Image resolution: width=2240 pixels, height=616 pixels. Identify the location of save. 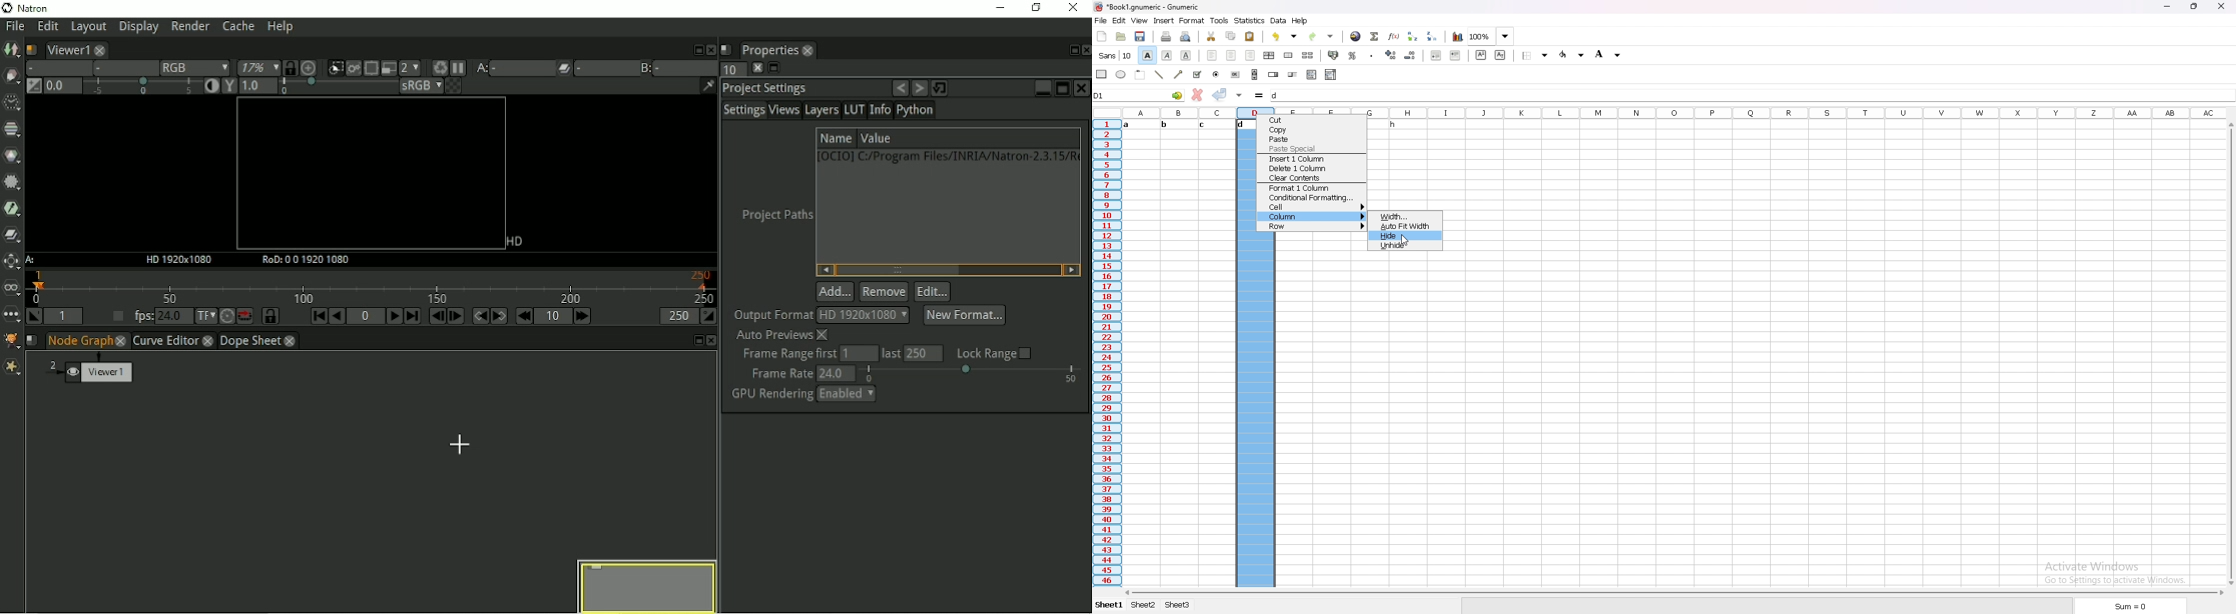
(1141, 36).